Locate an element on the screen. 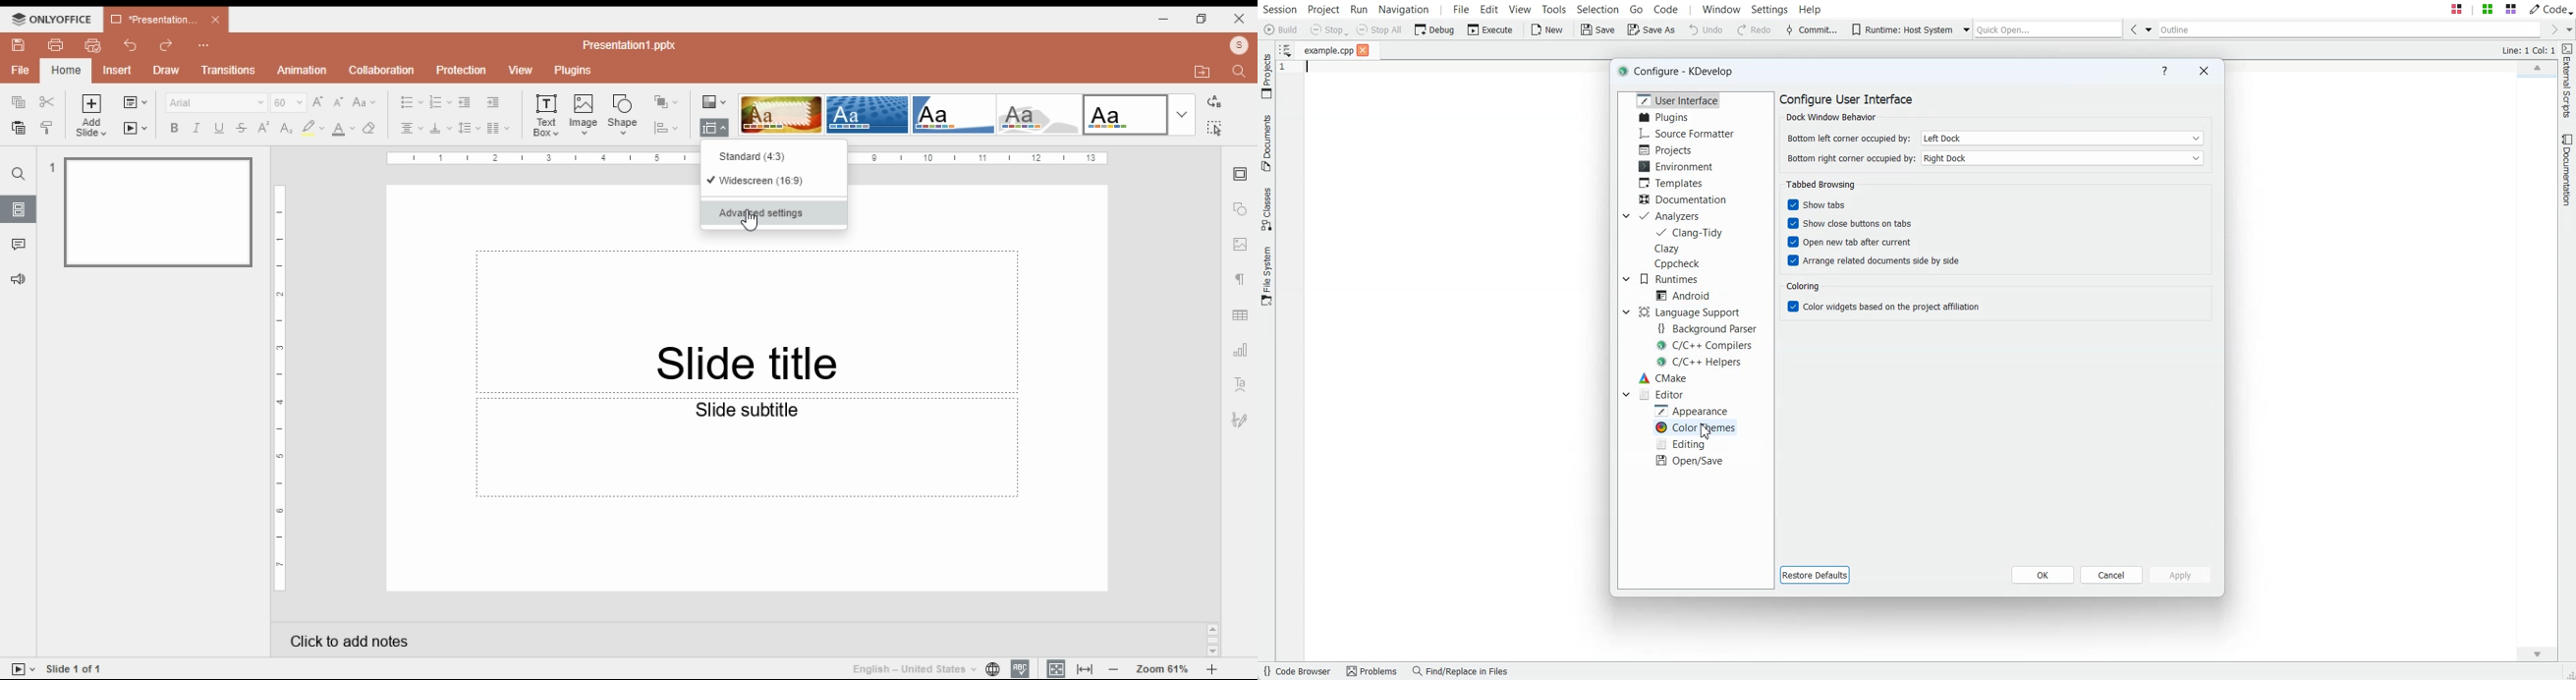  User Interface is located at coordinates (1675, 100).